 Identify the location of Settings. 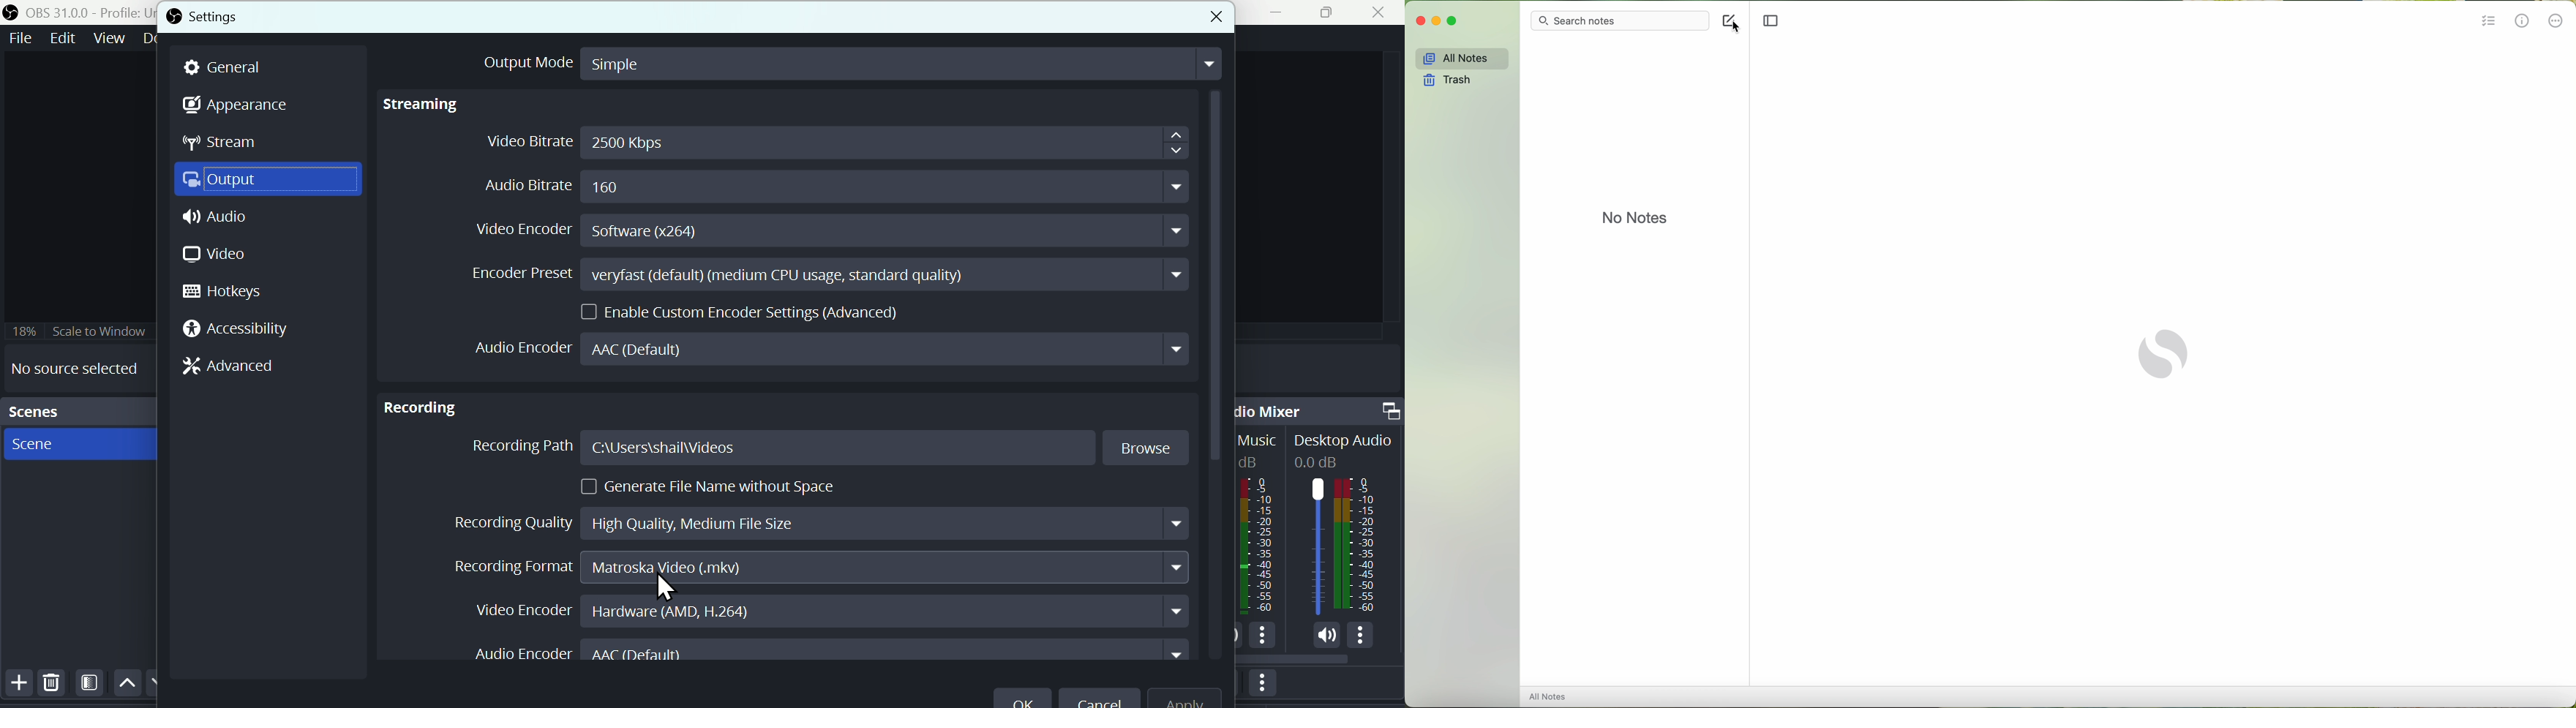
(206, 15).